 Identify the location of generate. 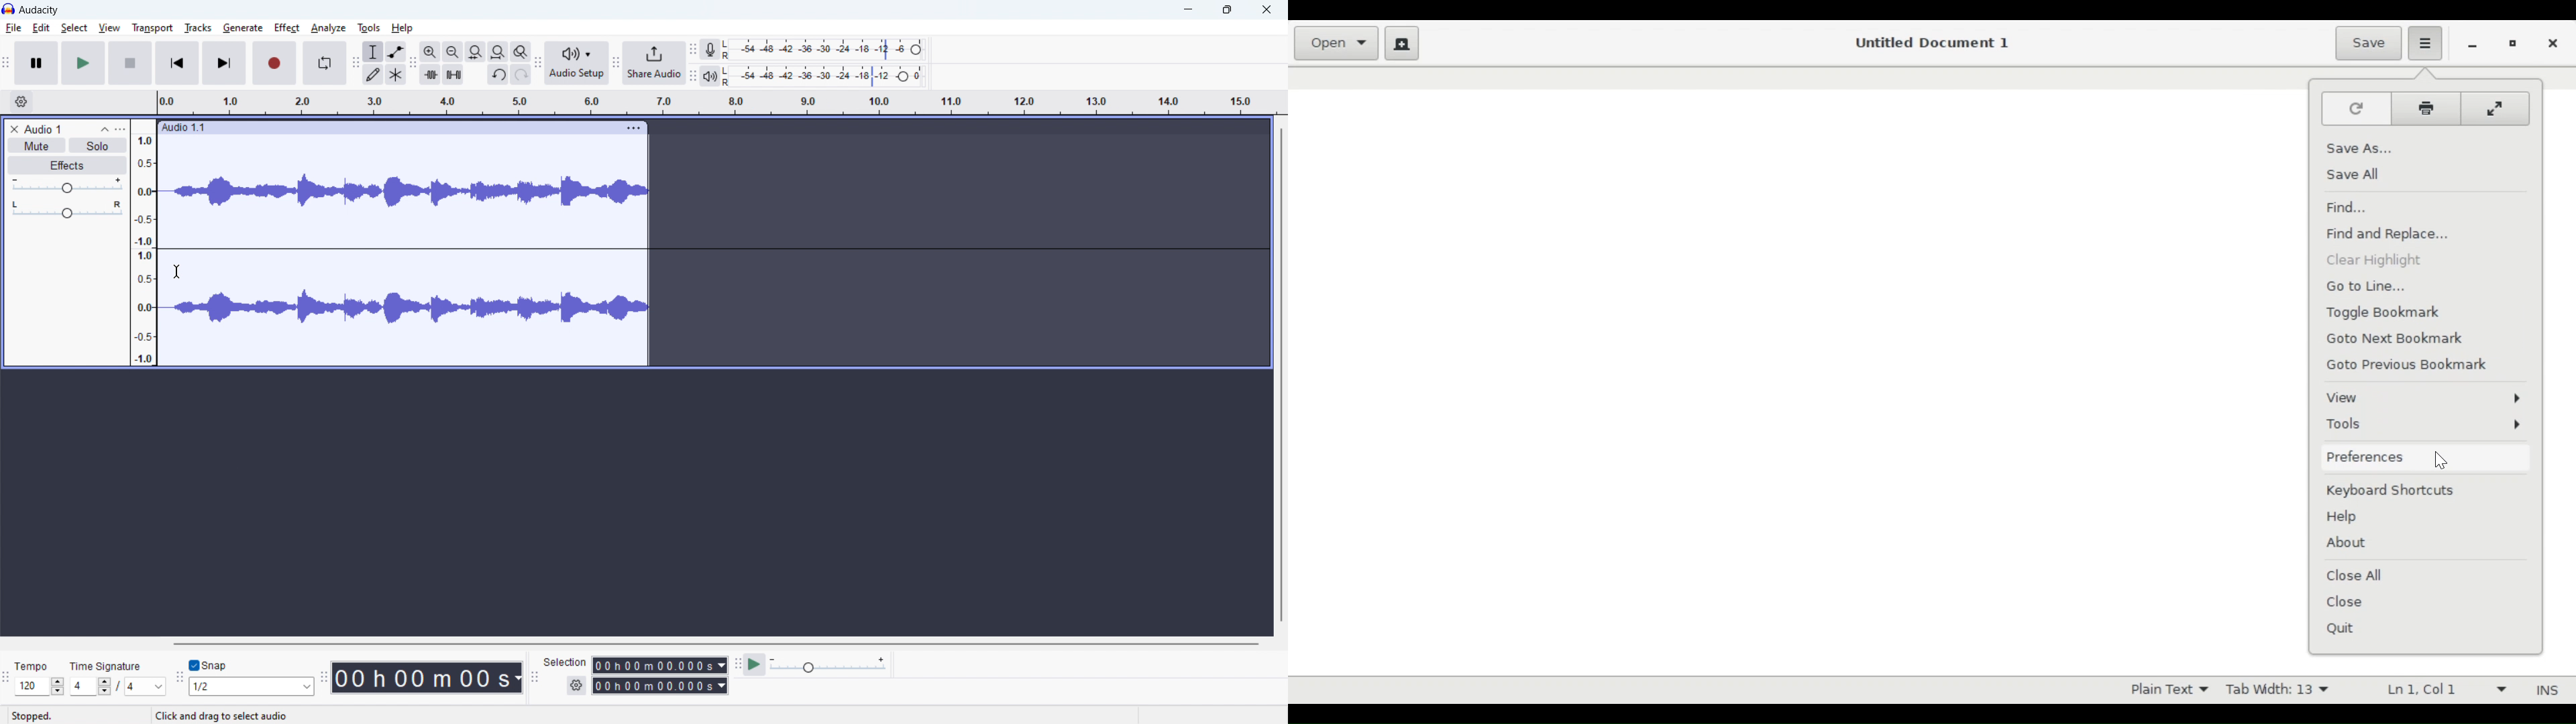
(242, 27).